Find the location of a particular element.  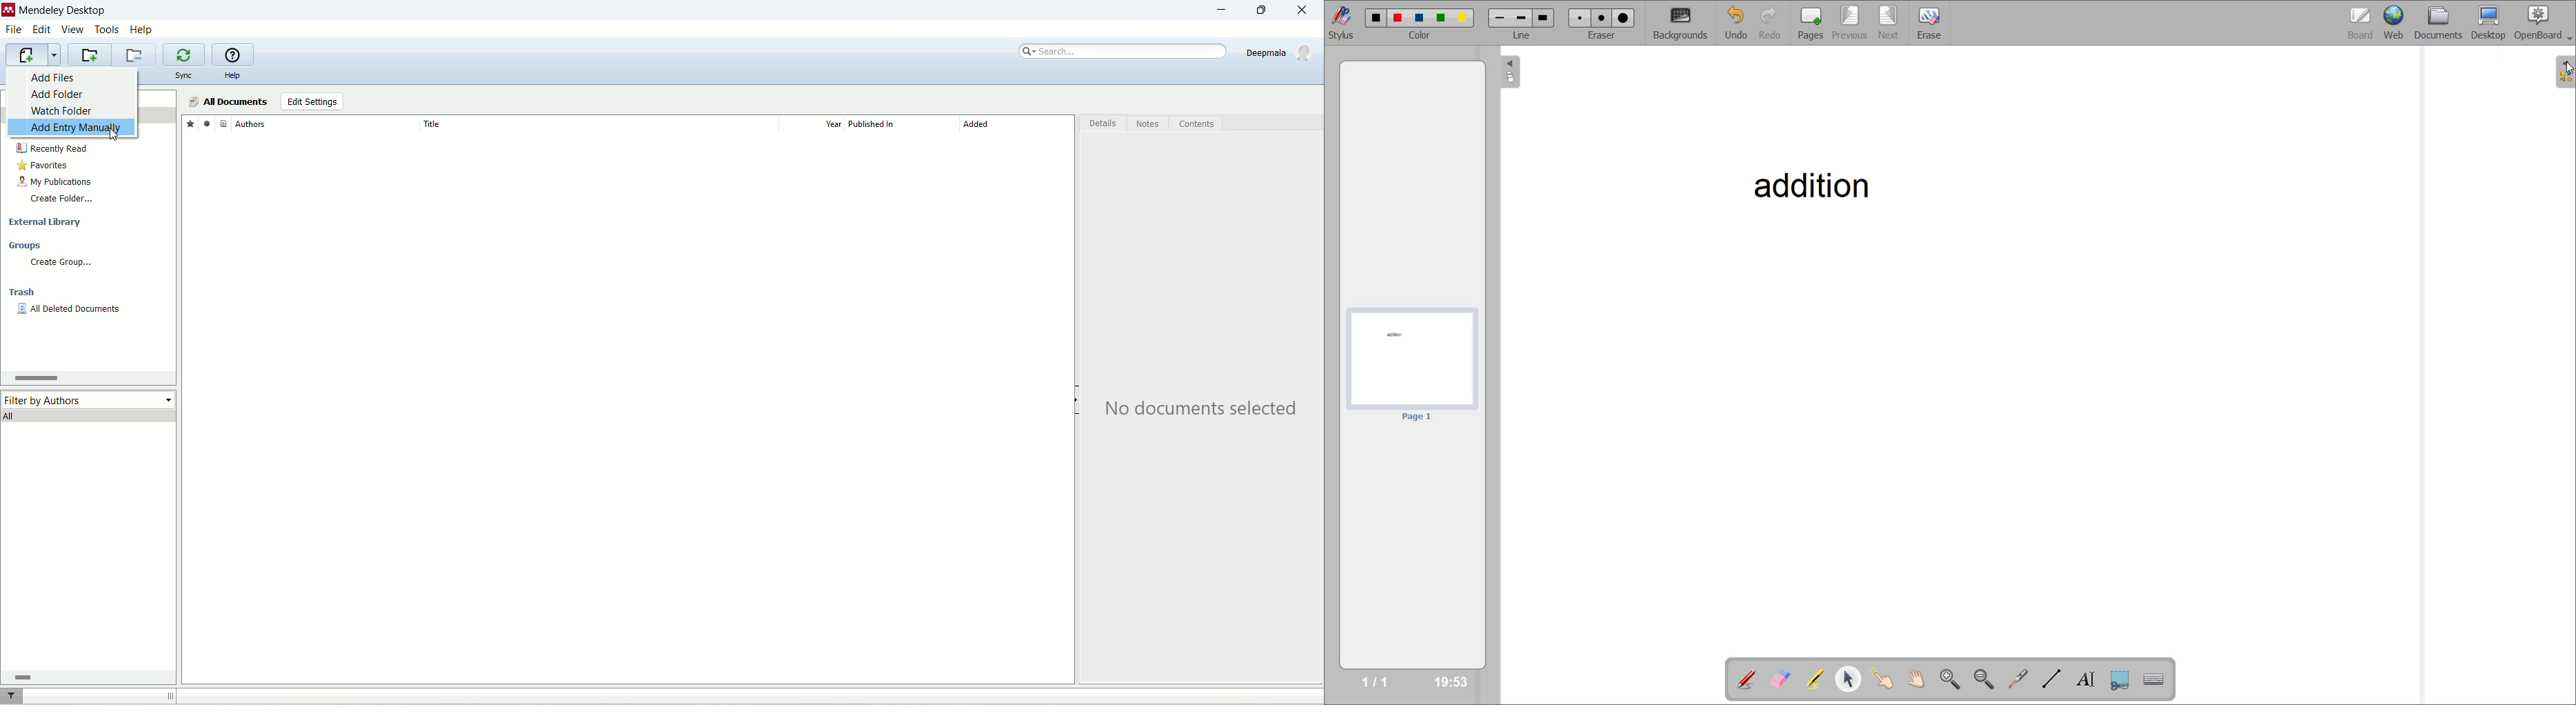

1/1 is located at coordinates (1375, 680).